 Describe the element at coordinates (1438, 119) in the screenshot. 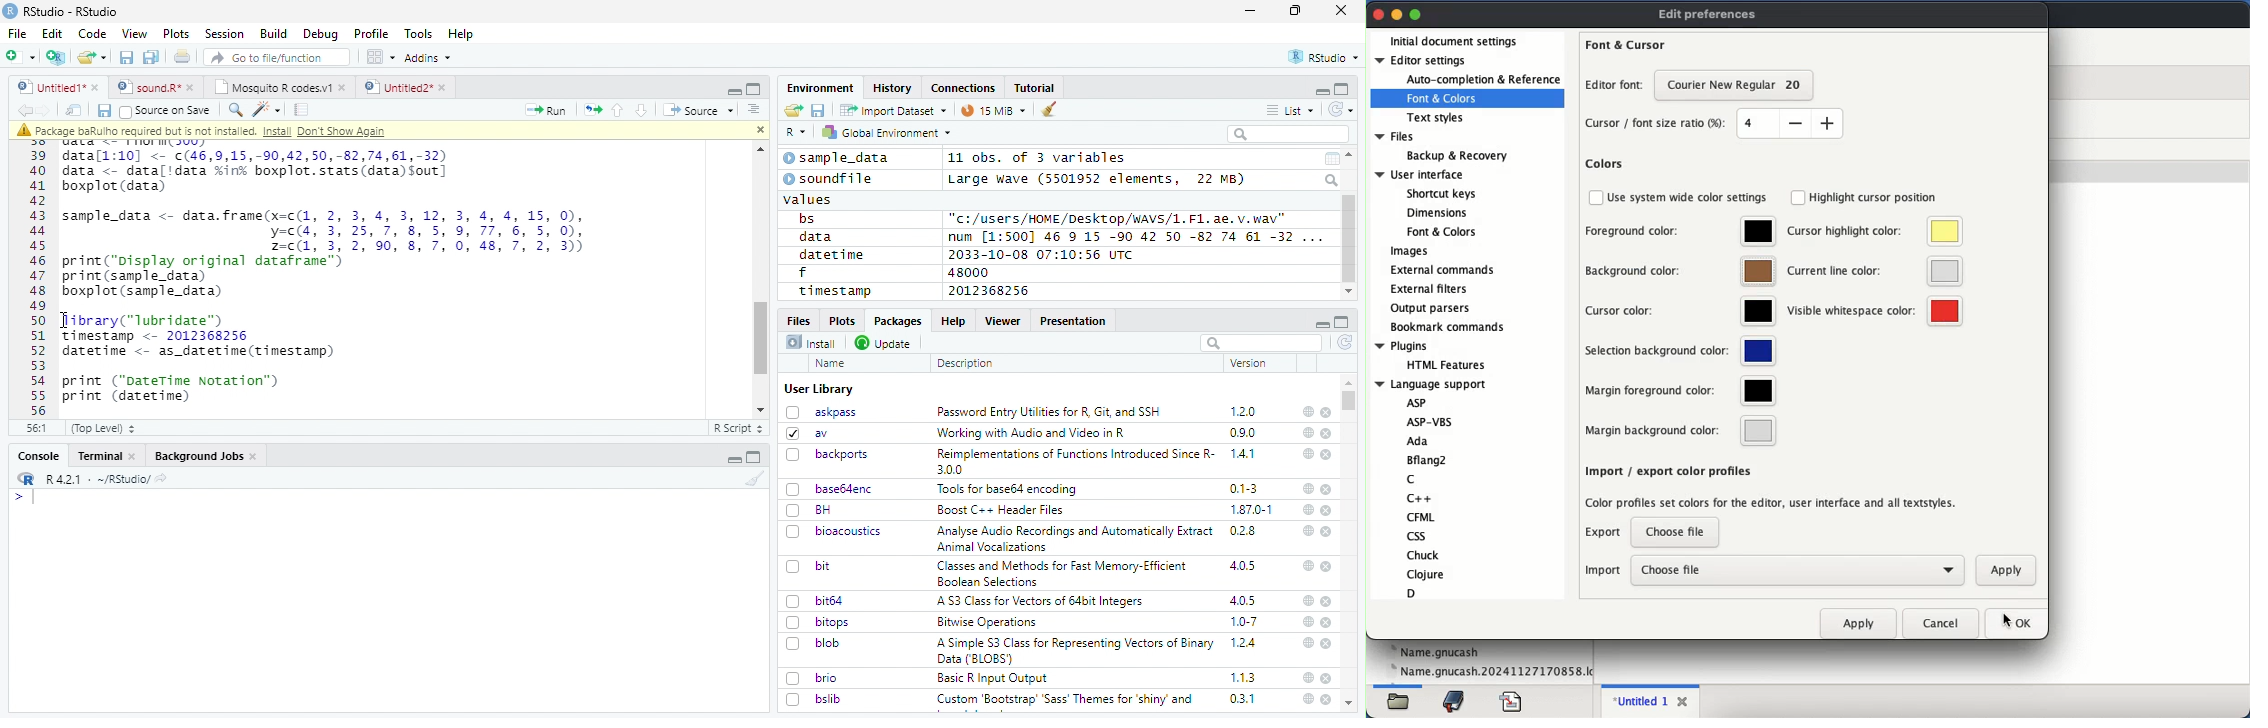

I see `text styles` at that location.